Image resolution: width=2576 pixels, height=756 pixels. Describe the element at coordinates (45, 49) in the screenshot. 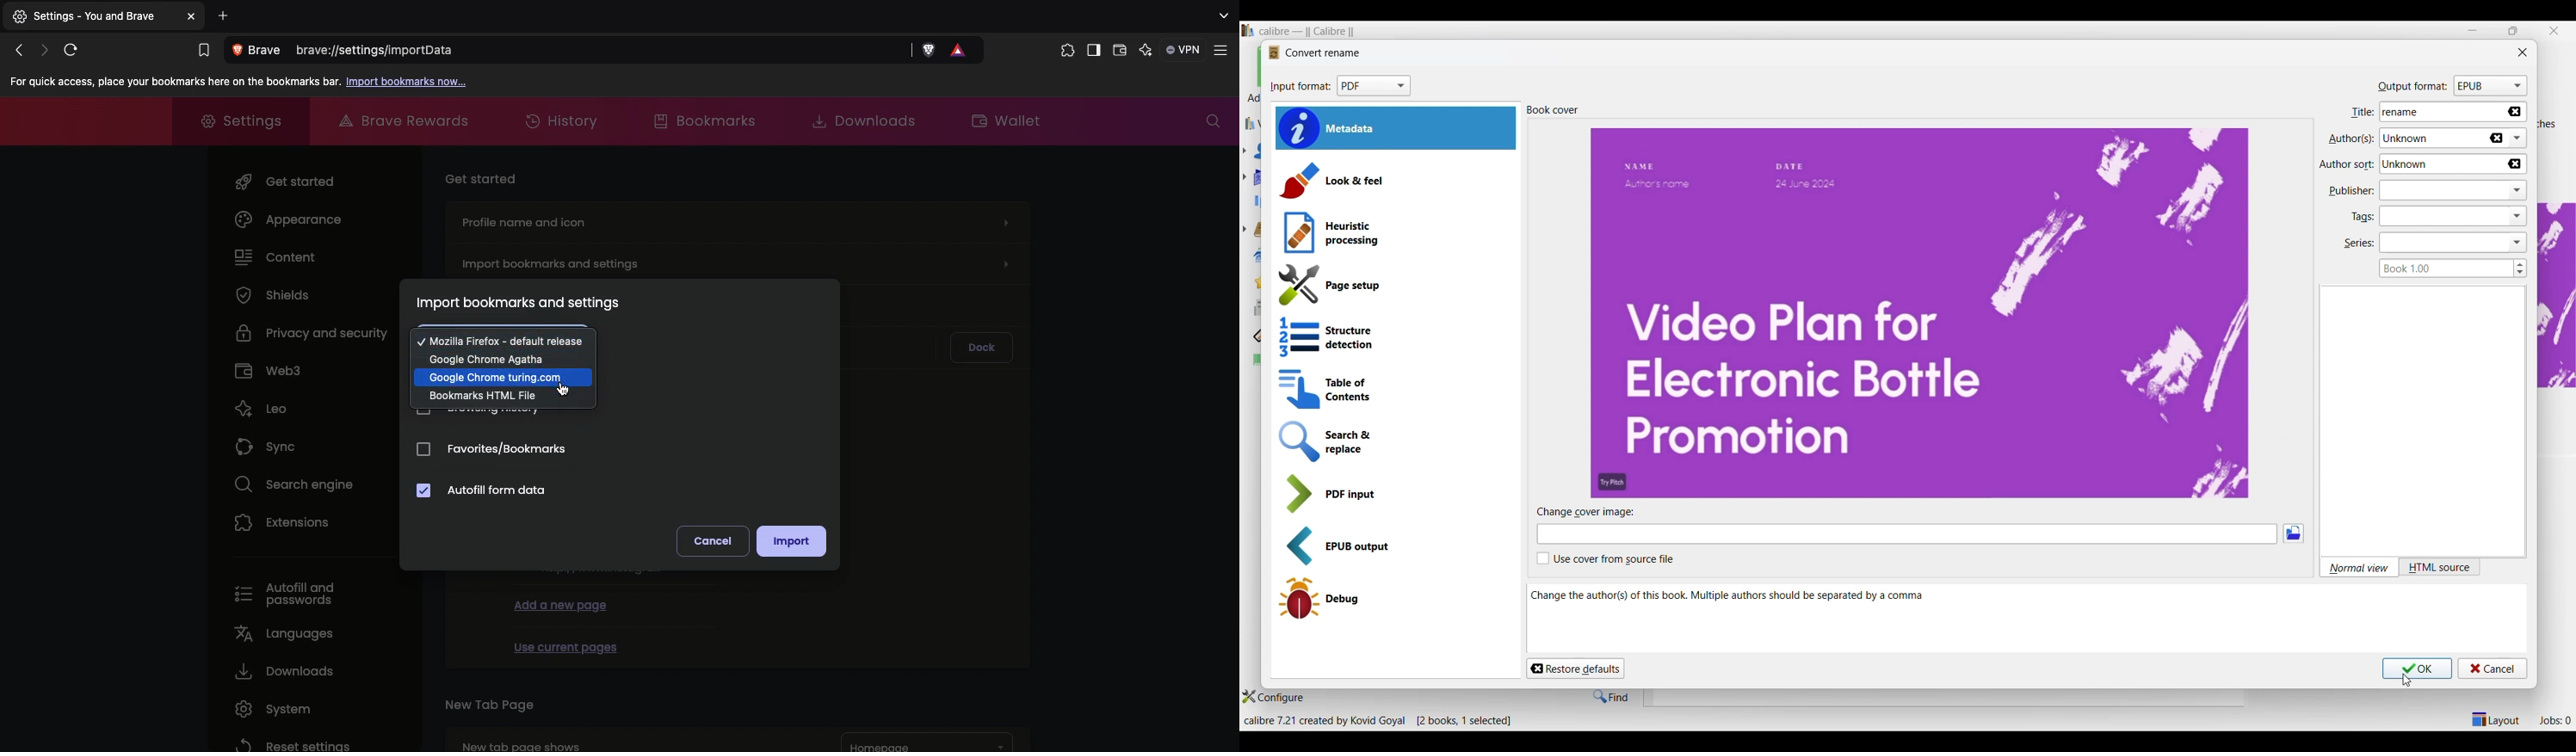

I see `Click to go forward, hold to see history` at that location.